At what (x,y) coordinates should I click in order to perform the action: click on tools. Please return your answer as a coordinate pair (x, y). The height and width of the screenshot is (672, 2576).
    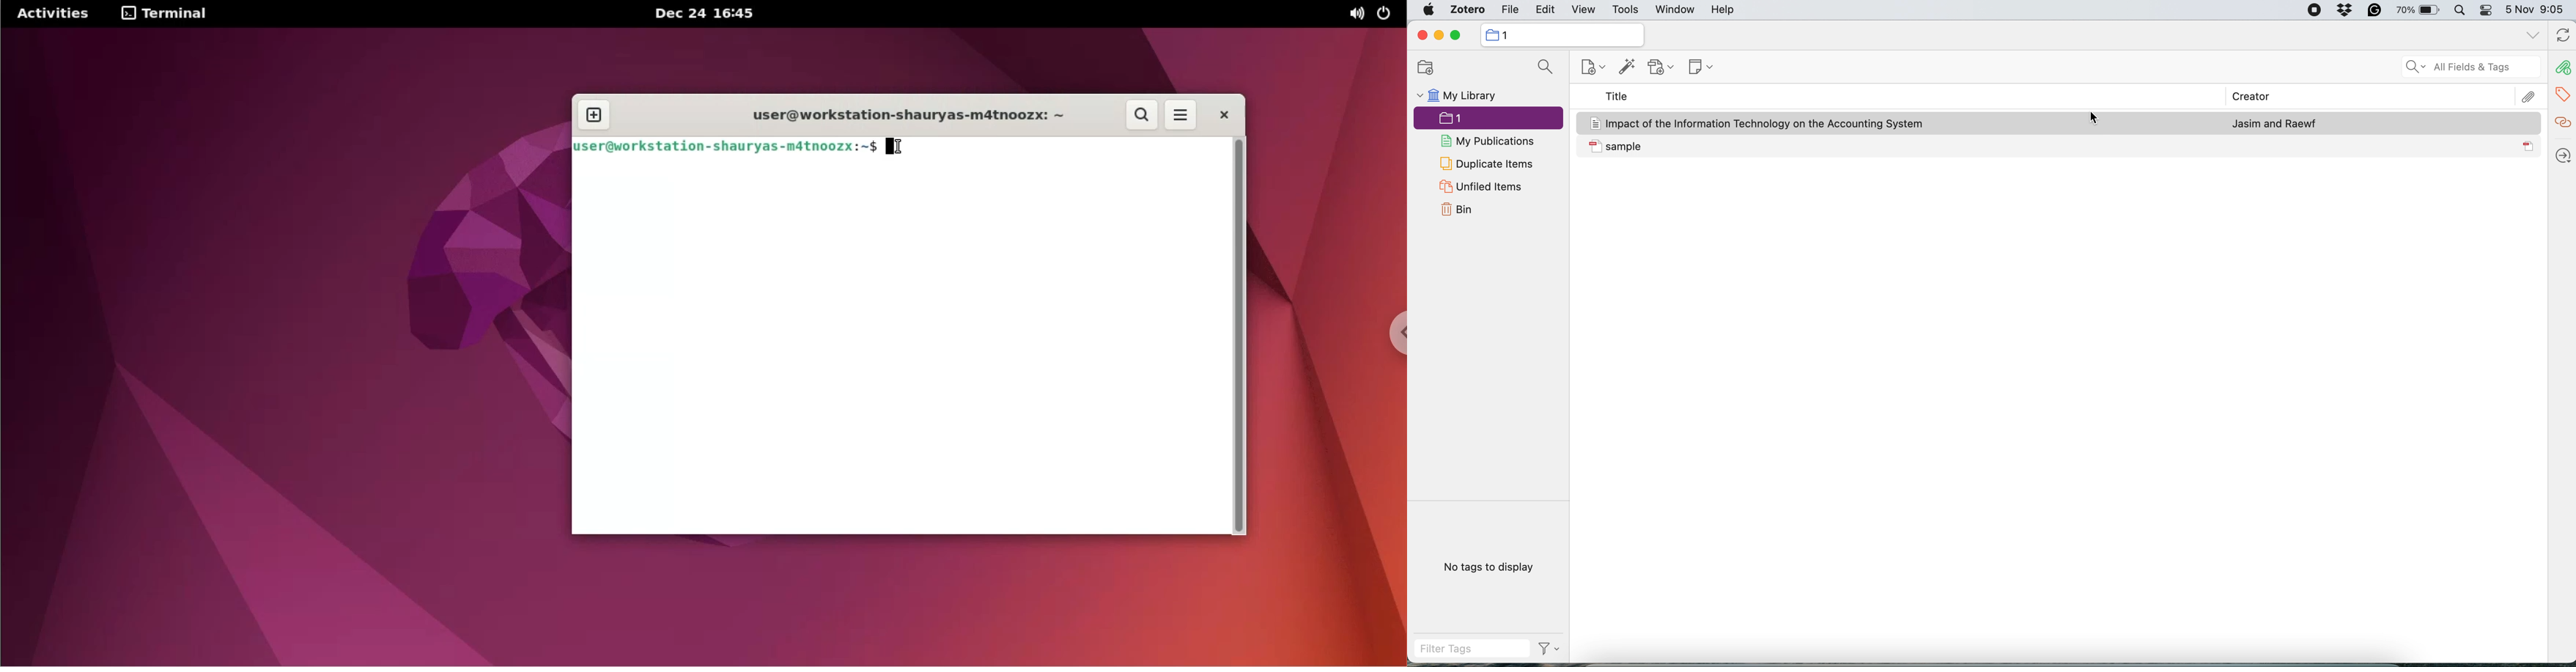
    Looking at the image, I should click on (1625, 11).